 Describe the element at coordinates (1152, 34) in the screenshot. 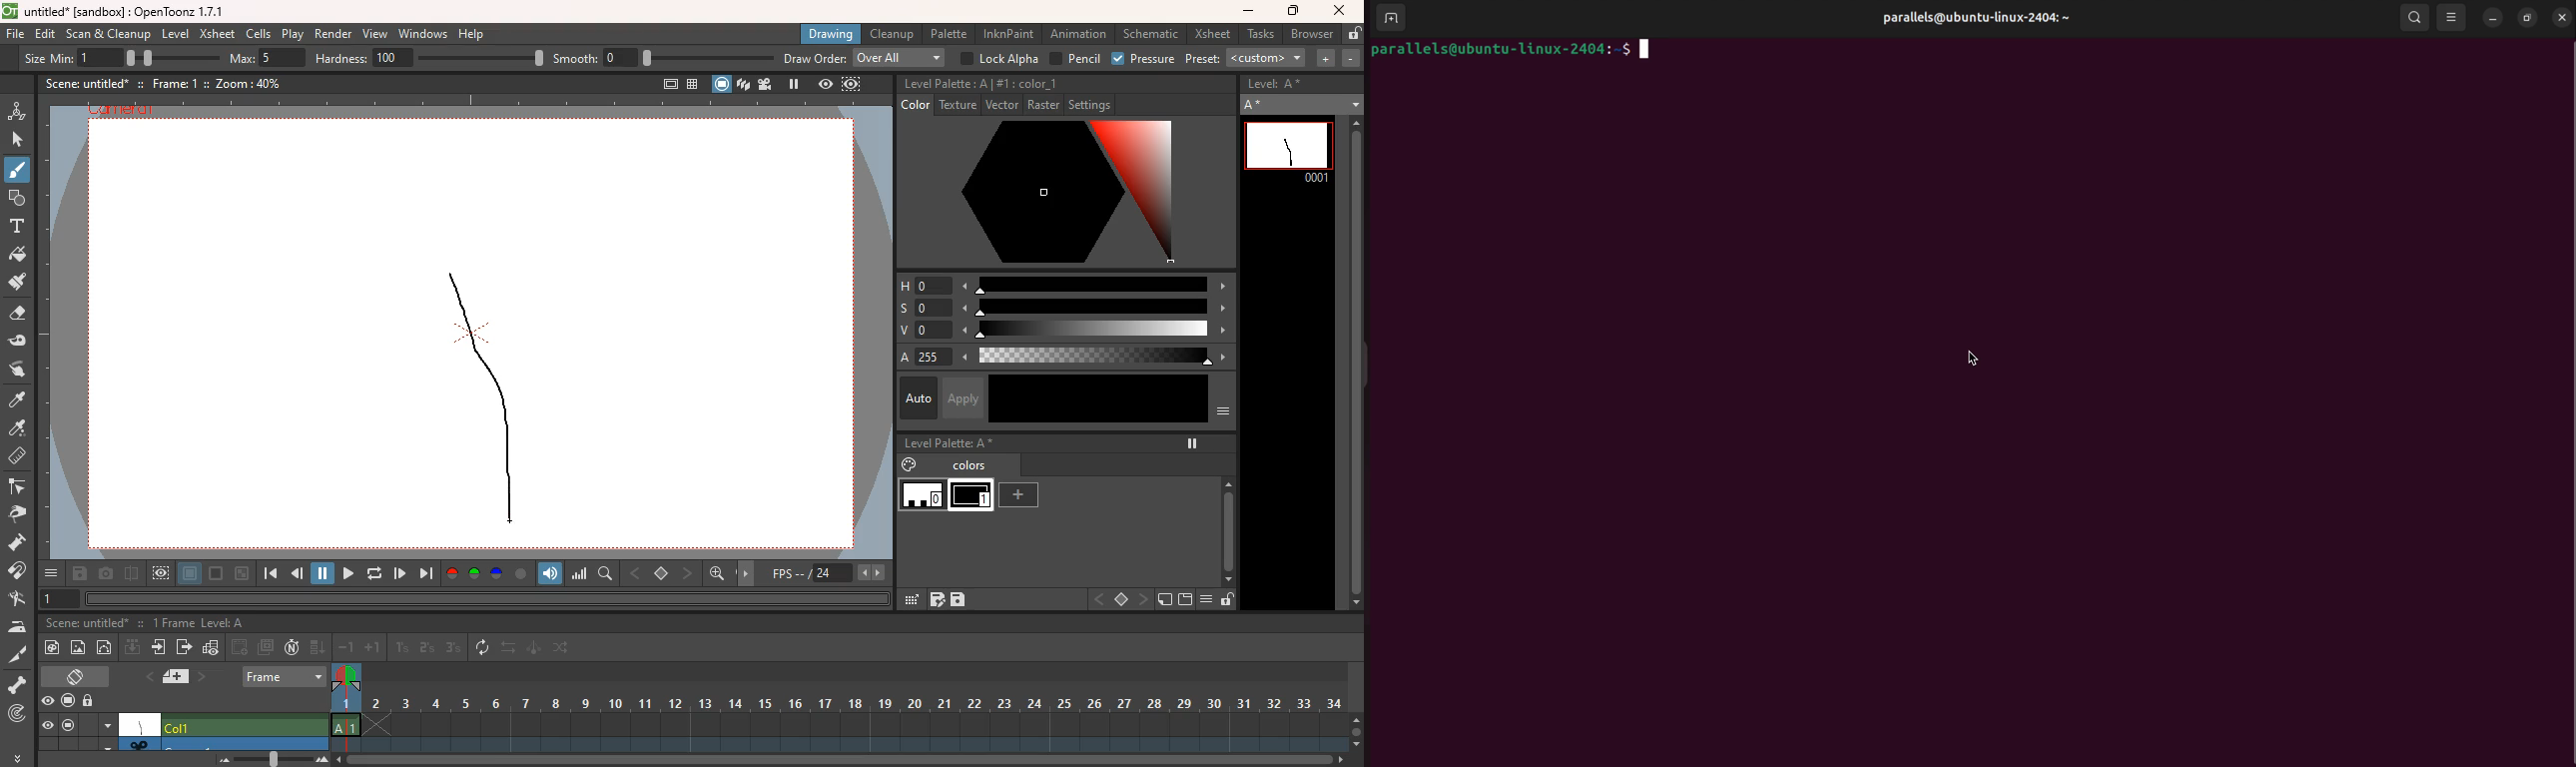

I see `schematic` at that location.